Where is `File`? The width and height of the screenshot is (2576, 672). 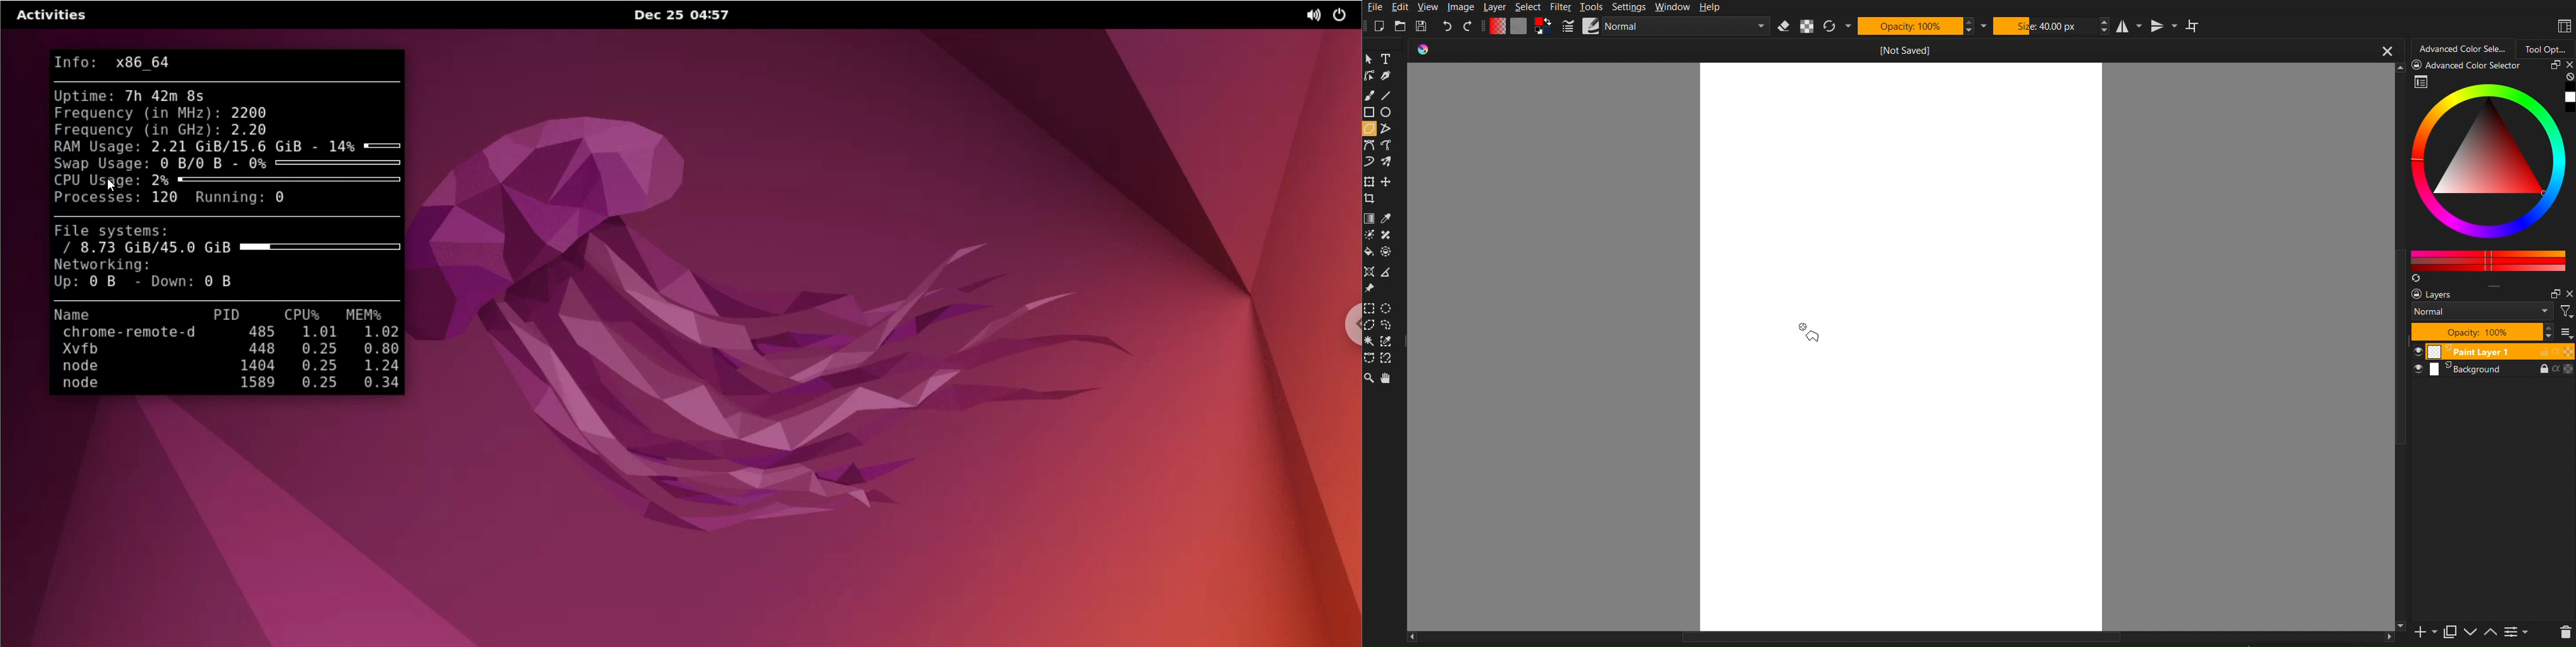 File is located at coordinates (1374, 8).